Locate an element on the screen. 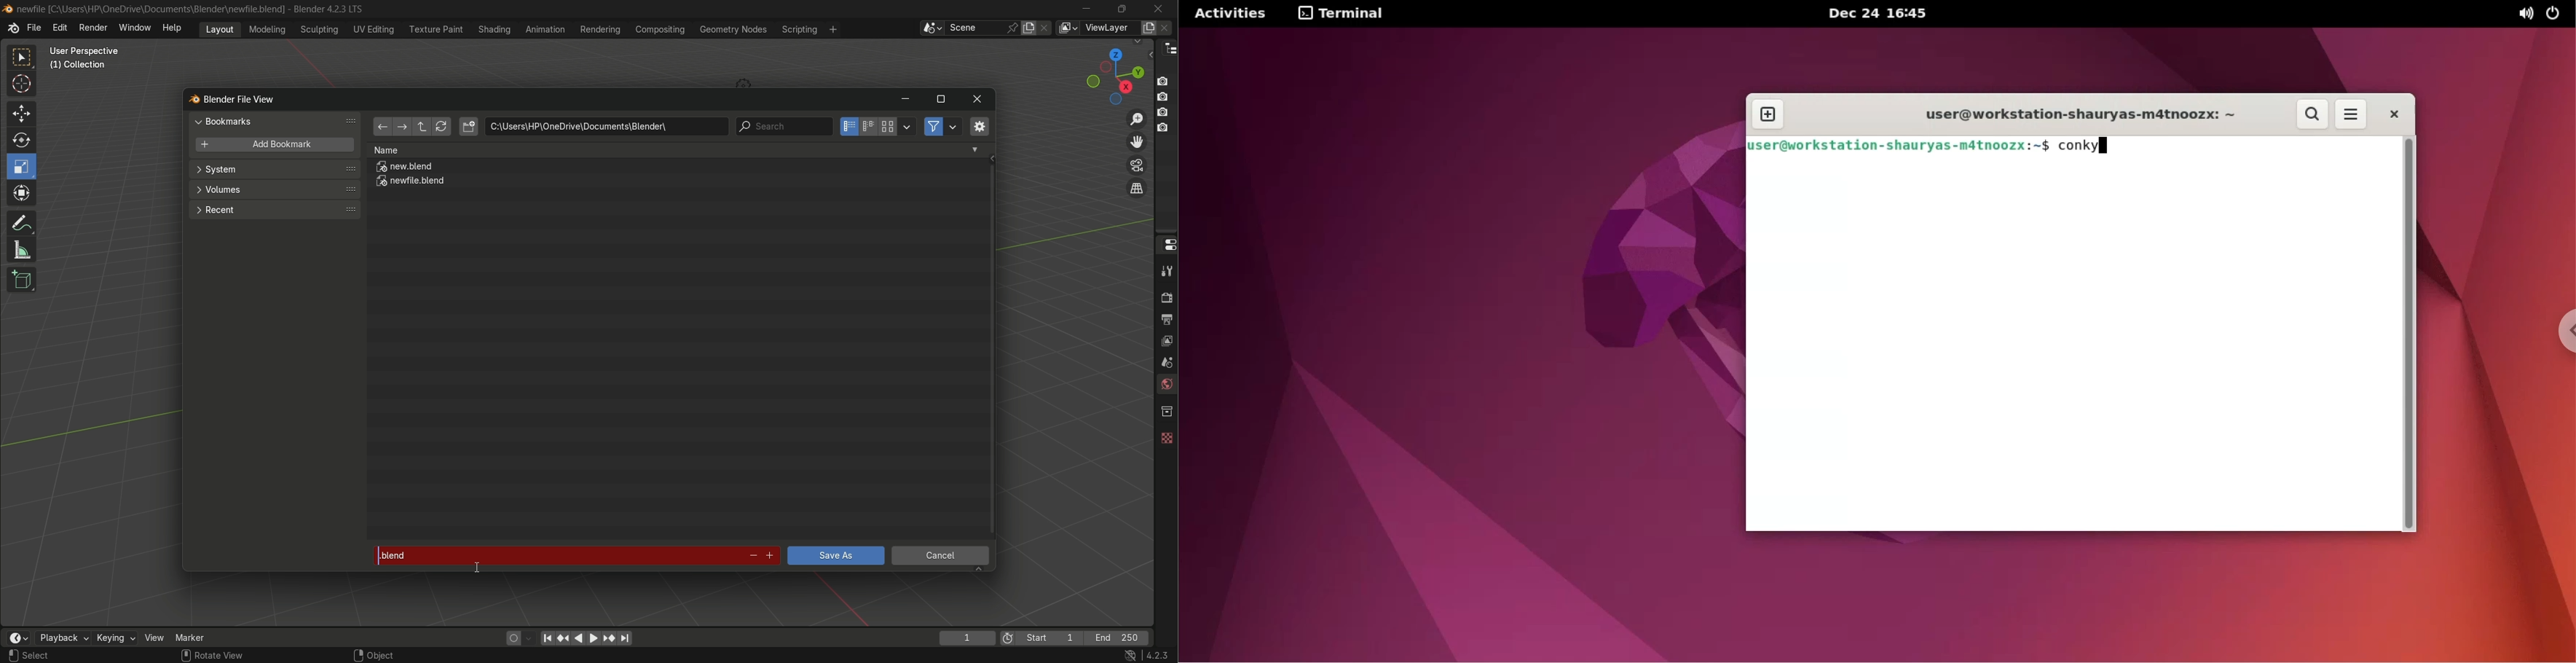 The image size is (2576, 672). blend logo is located at coordinates (190, 100).